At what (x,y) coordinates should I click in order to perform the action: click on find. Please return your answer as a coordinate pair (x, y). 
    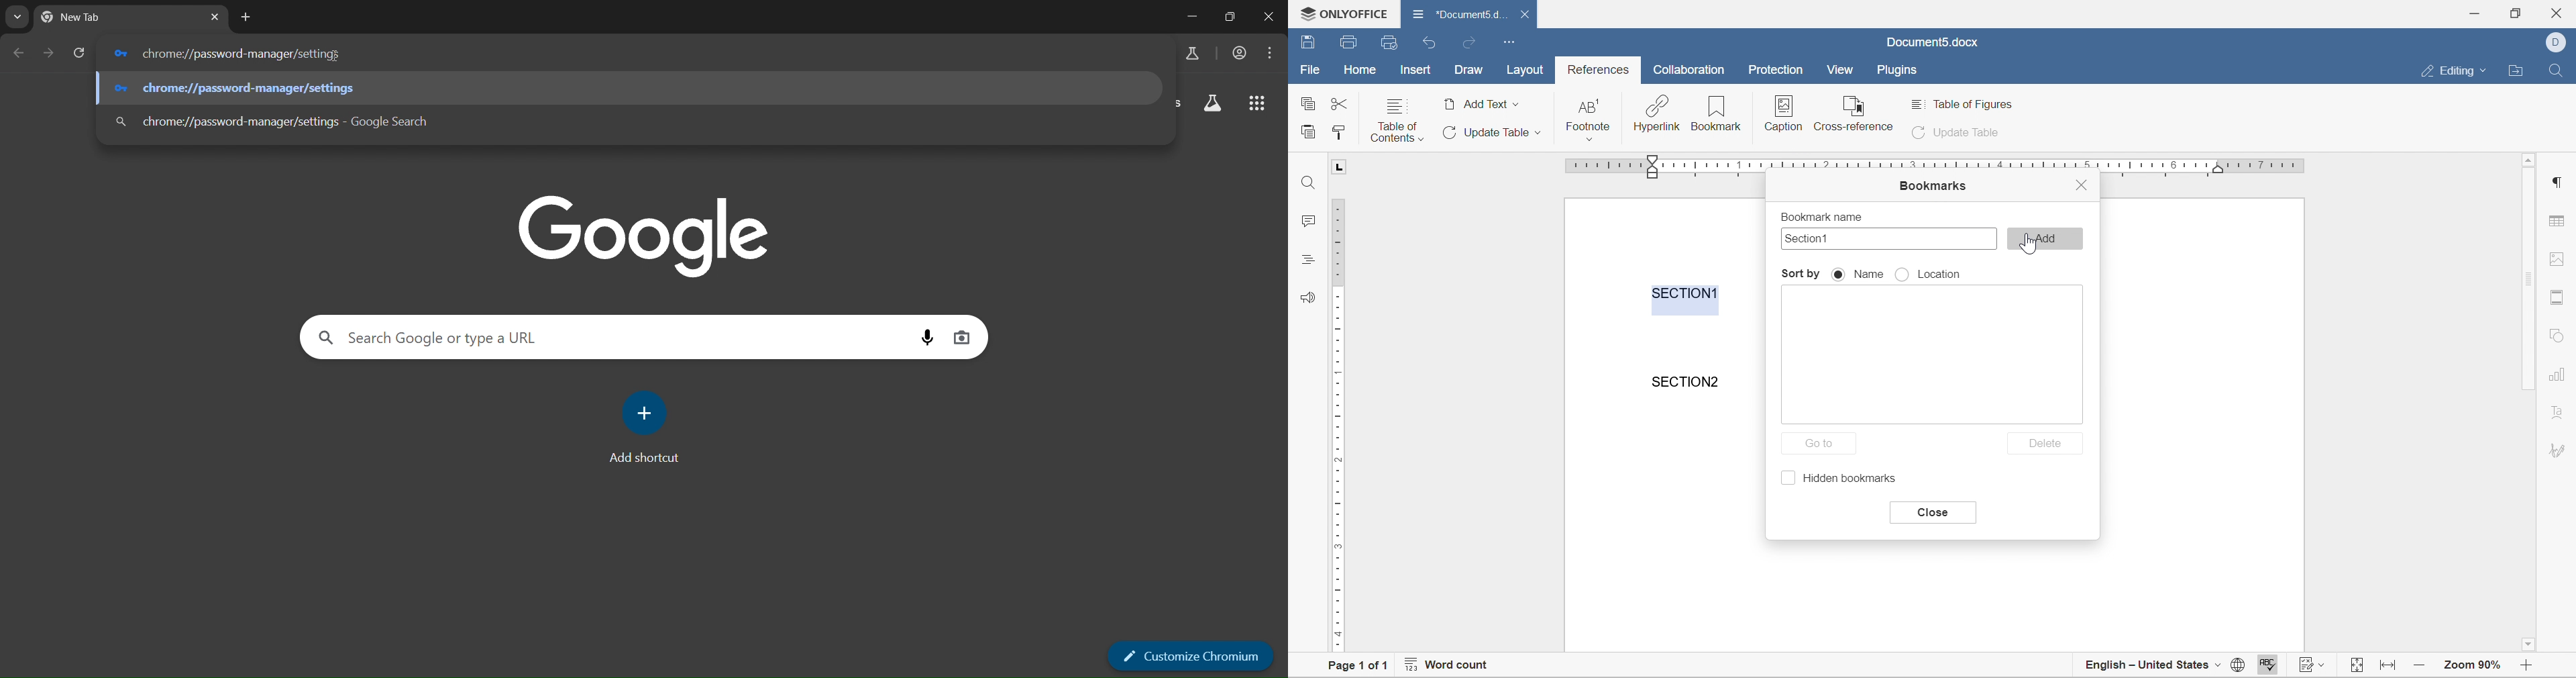
    Looking at the image, I should click on (1309, 183).